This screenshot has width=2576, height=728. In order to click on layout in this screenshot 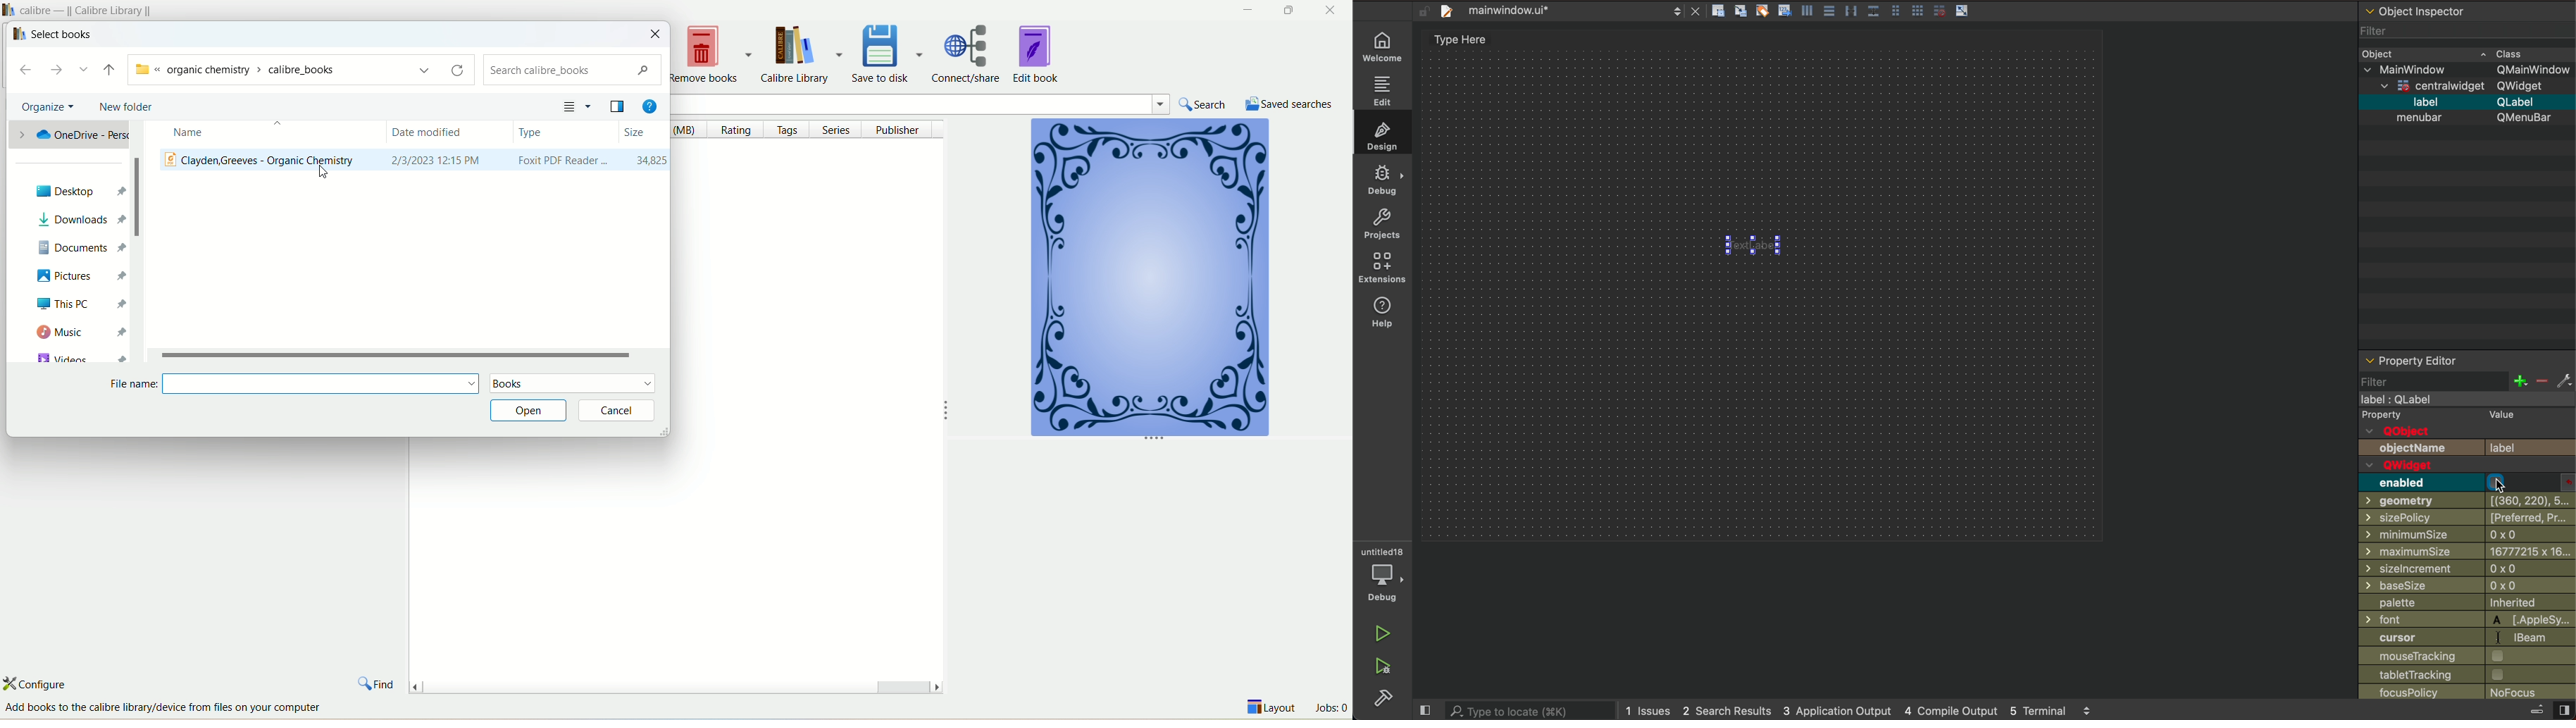, I will do `click(1273, 709)`.